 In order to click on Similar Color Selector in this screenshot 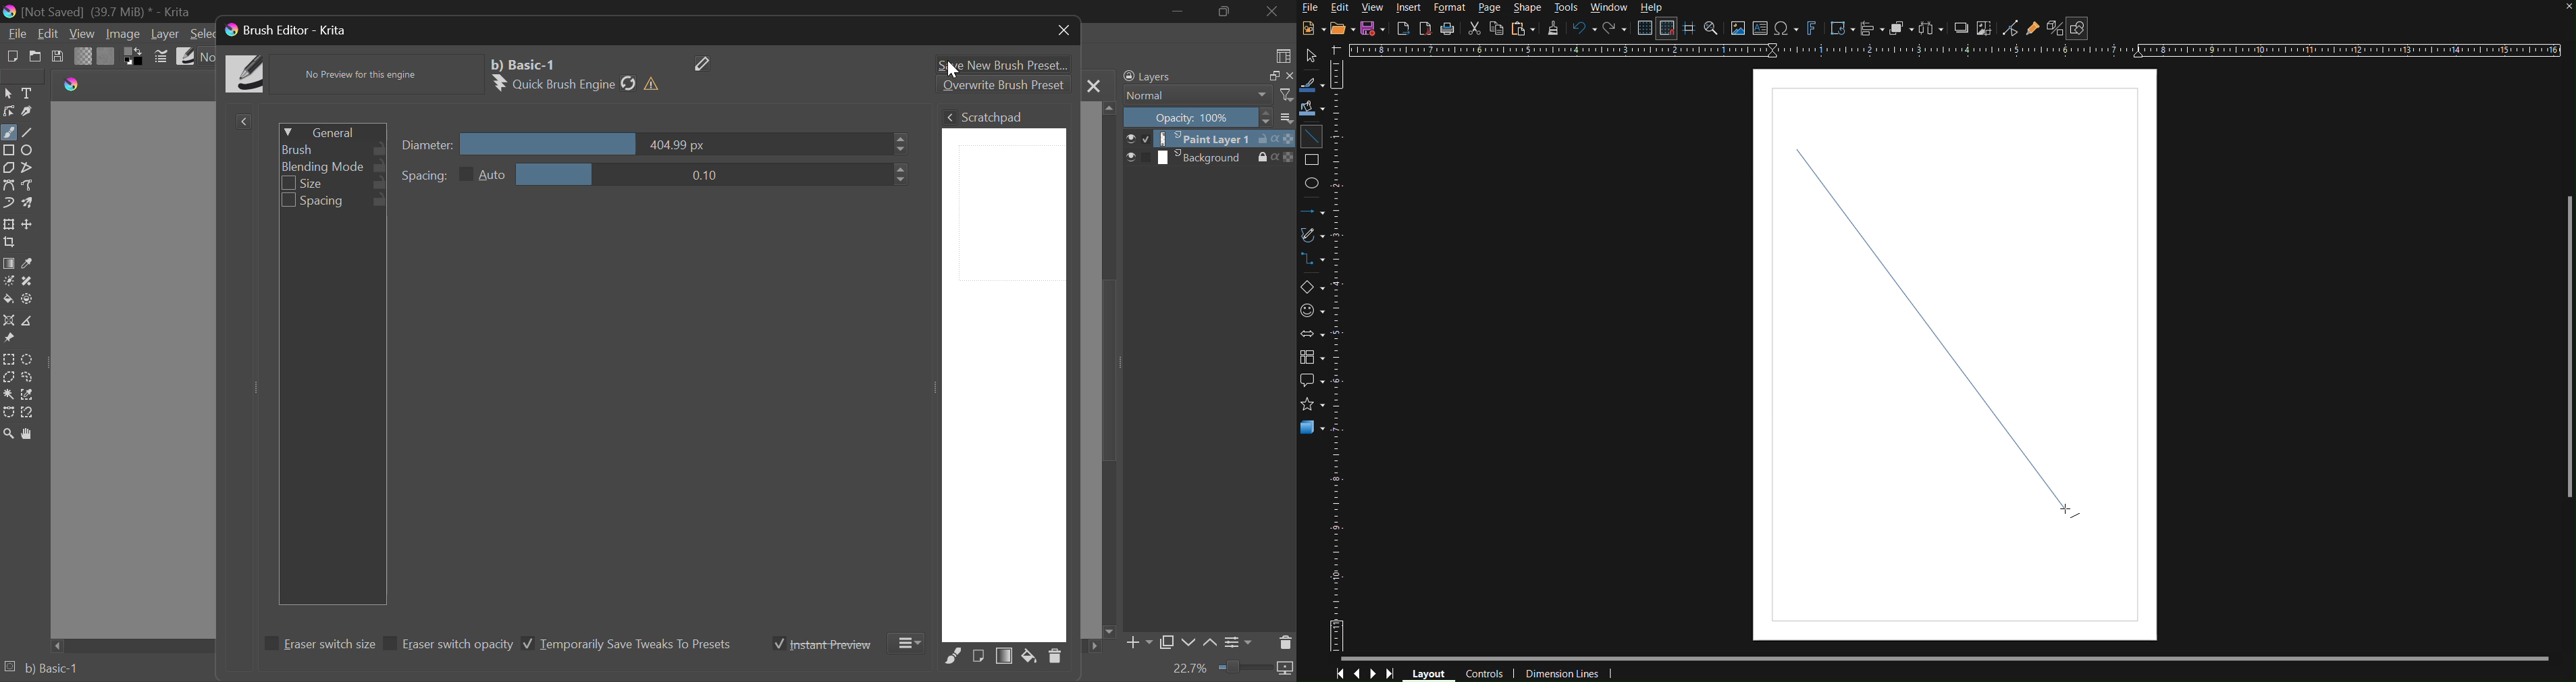, I will do `click(27, 395)`.